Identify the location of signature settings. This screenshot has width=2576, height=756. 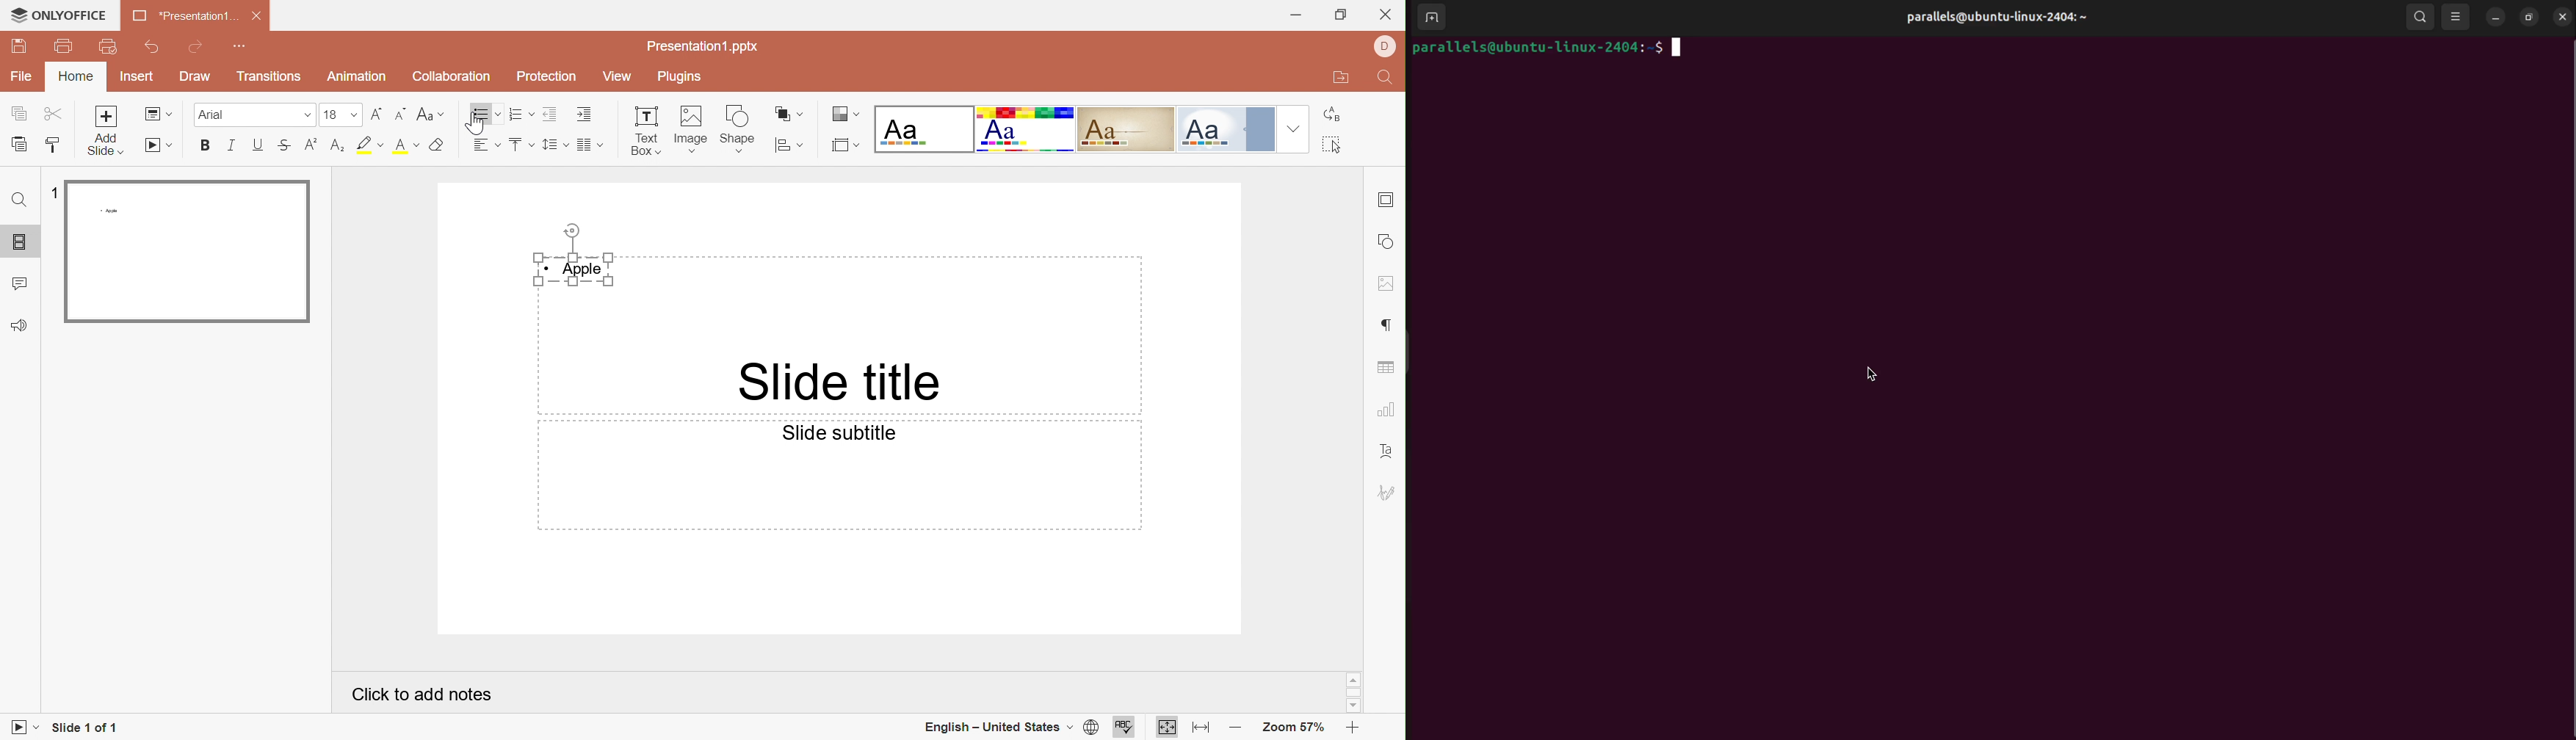
(1389, 493).